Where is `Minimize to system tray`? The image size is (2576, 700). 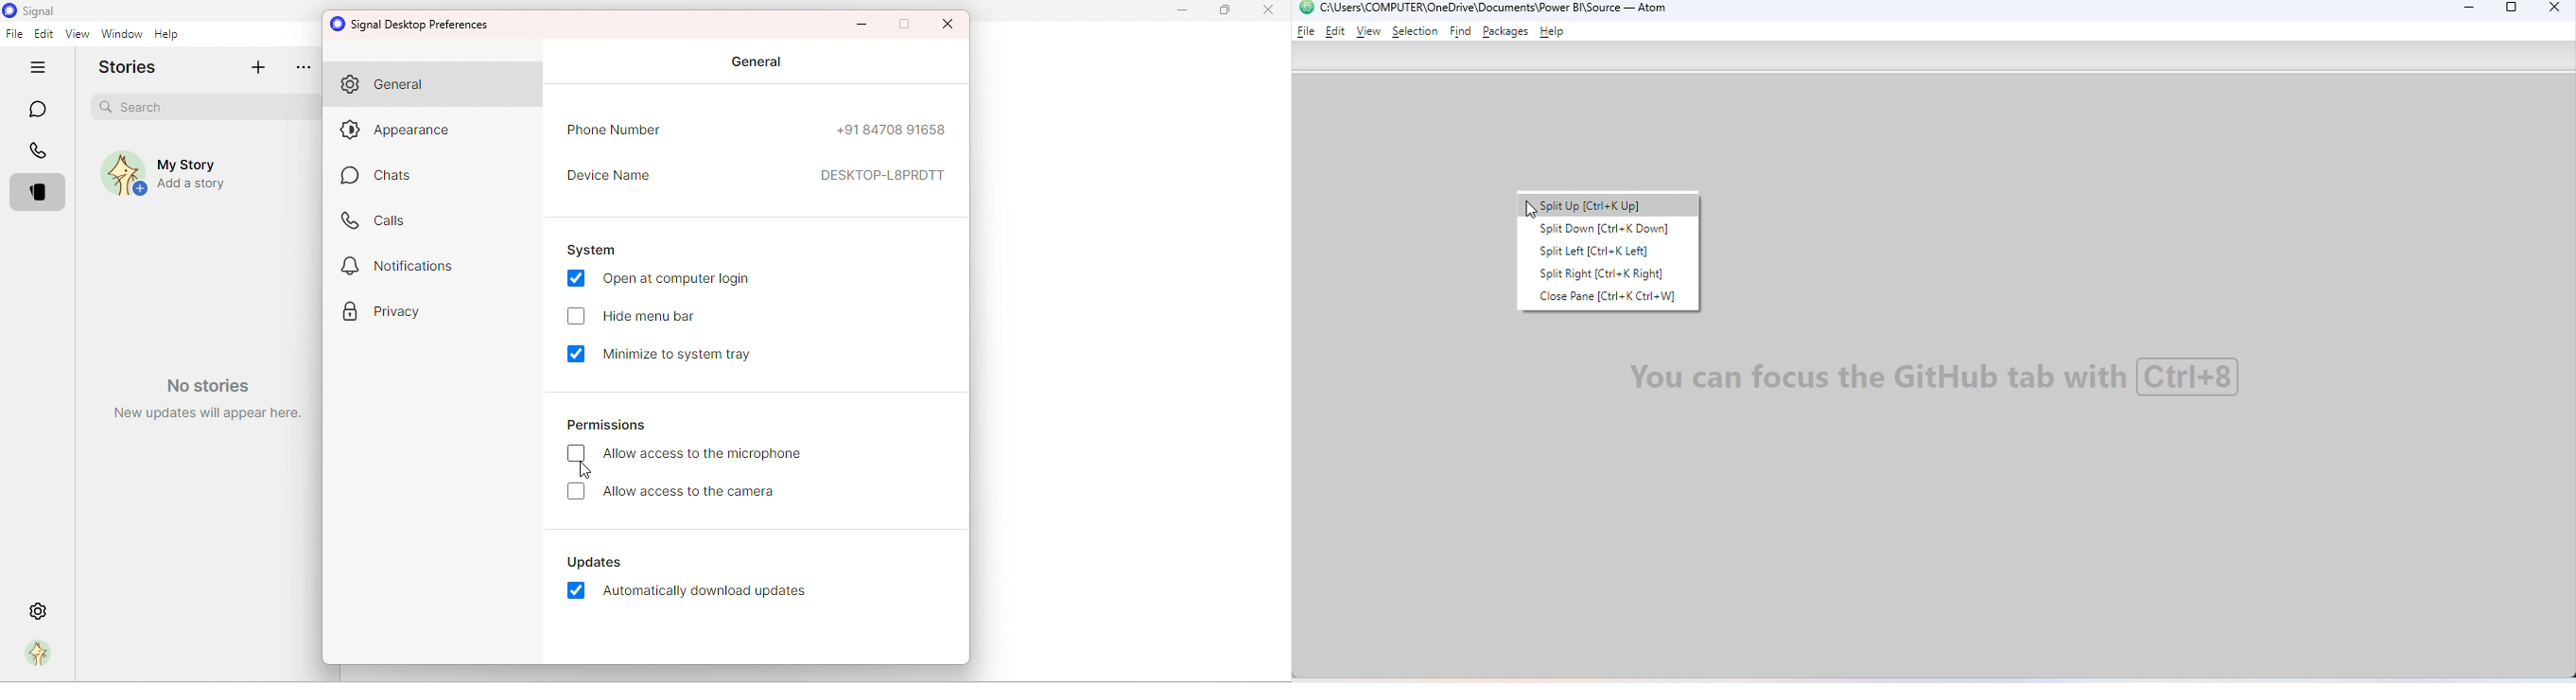 Minimize to system tray is located at coordinates (663, 353).